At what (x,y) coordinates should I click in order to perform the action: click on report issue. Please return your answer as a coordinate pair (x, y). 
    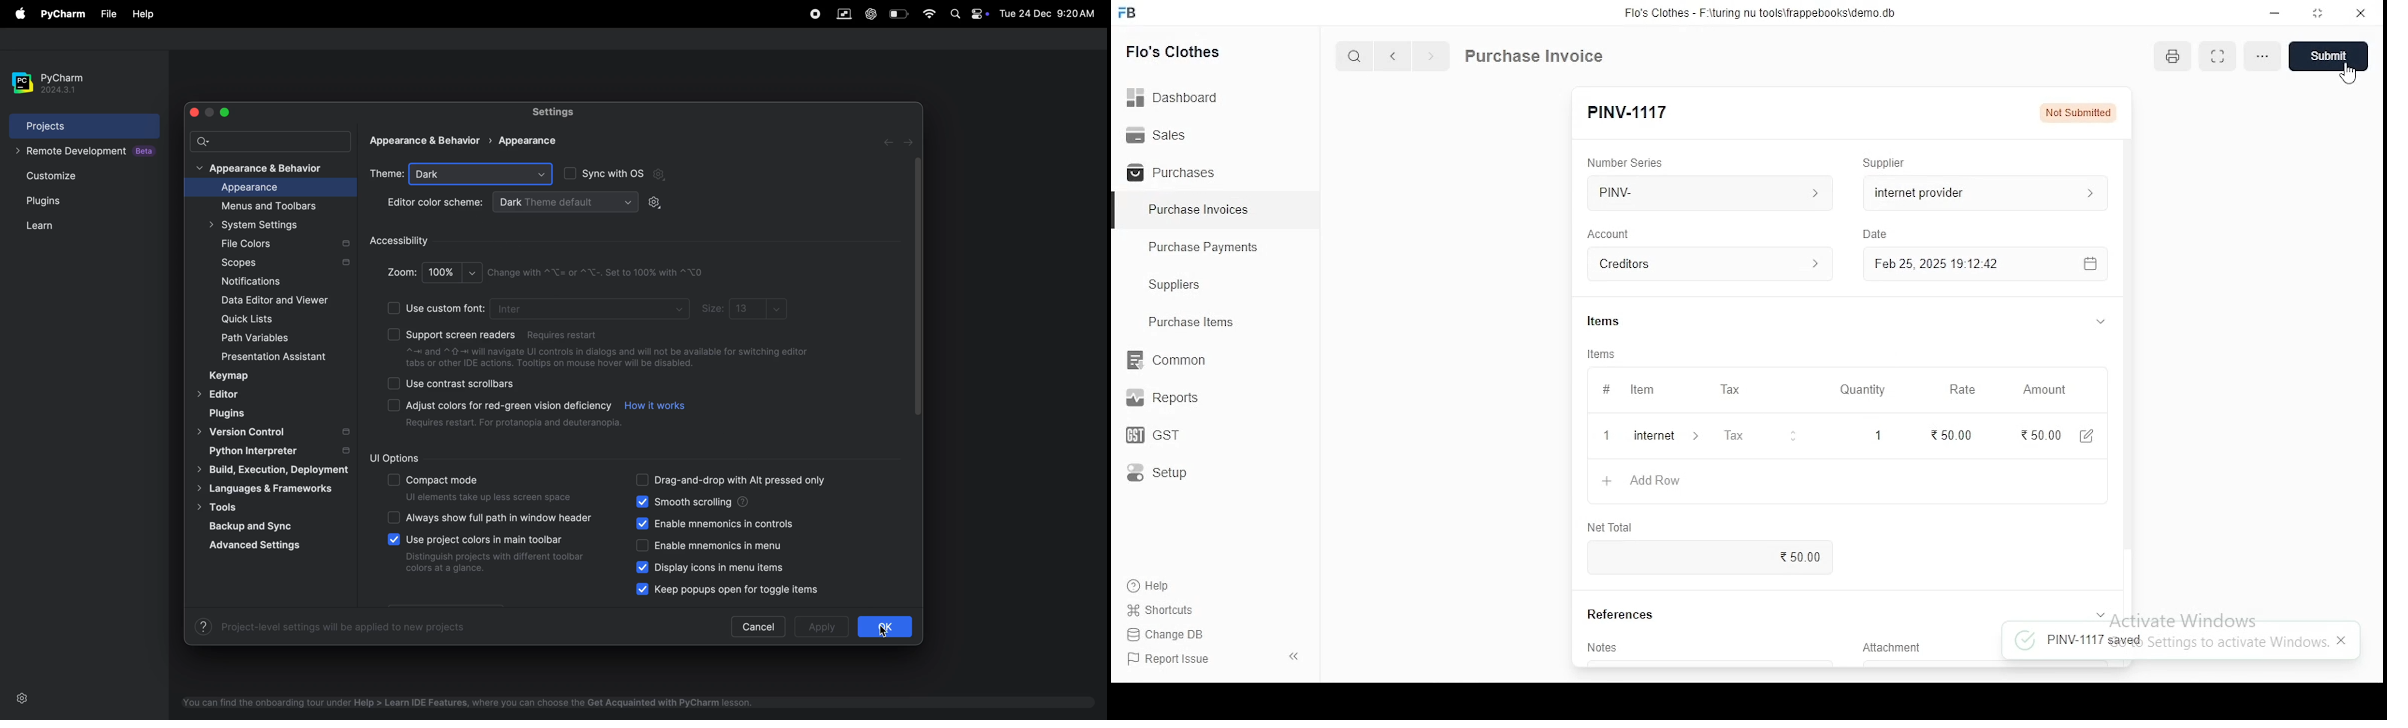
    Looking at the image, I should click on (1171, 660).